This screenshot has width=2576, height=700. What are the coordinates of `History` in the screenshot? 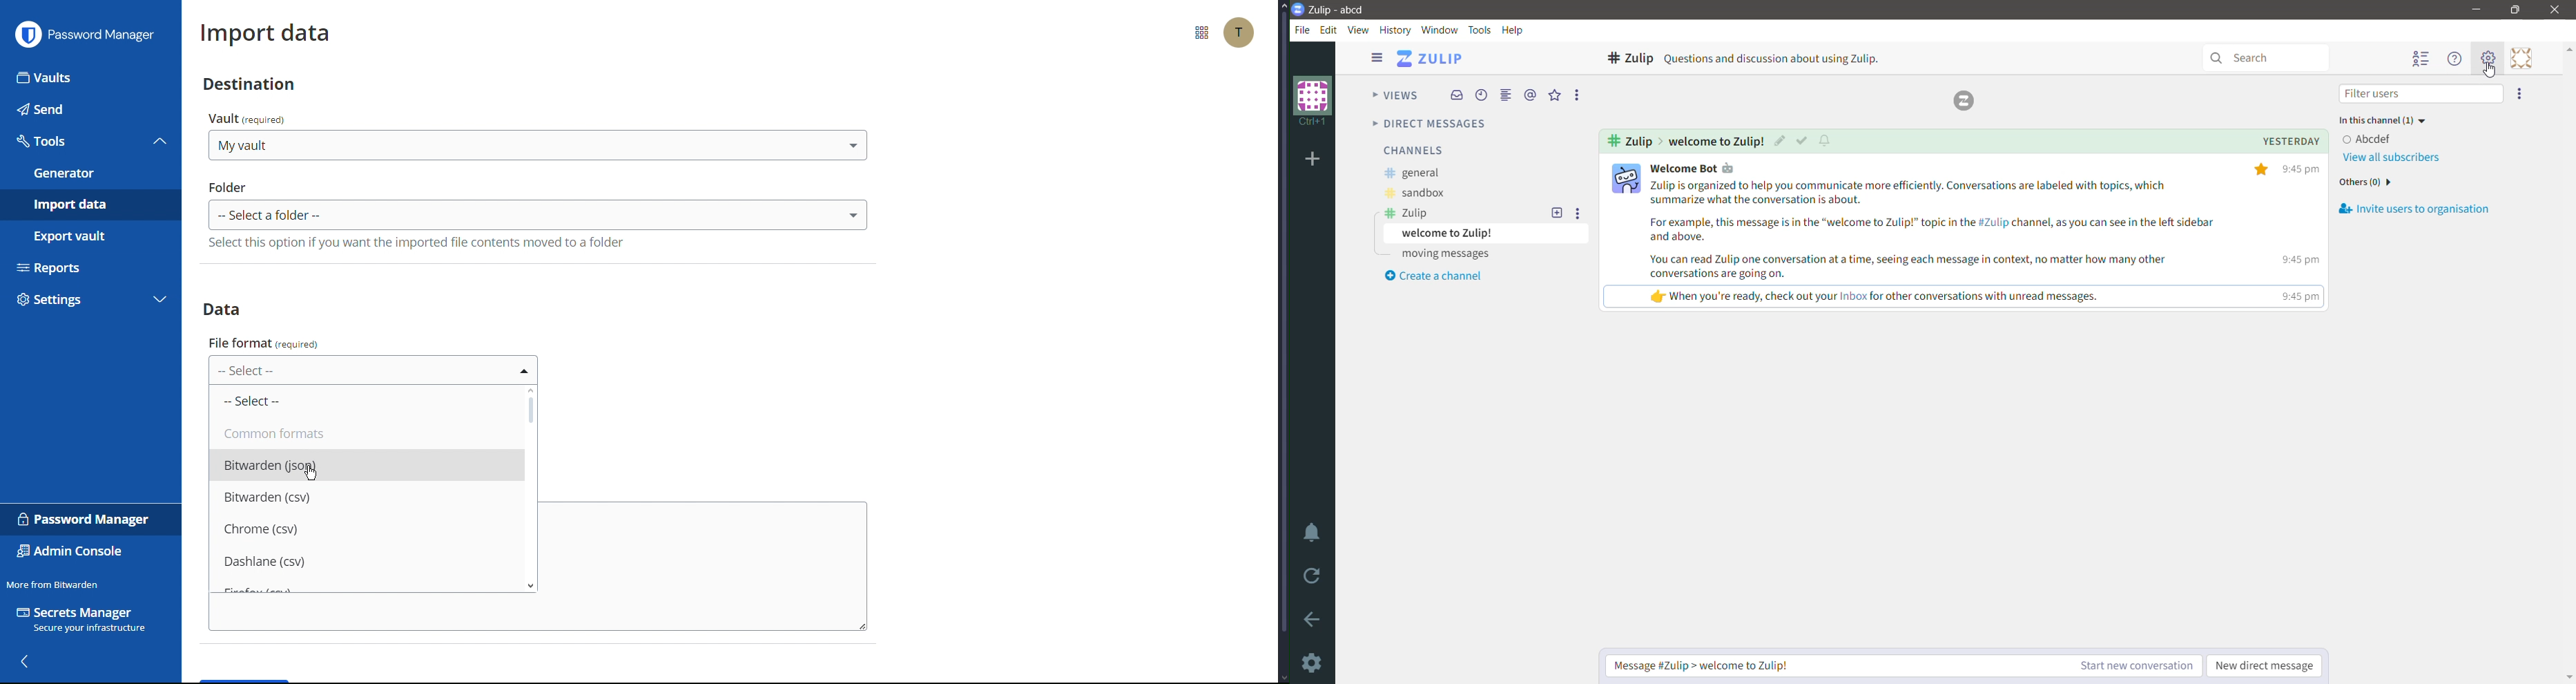 It's located at (1396, 30).